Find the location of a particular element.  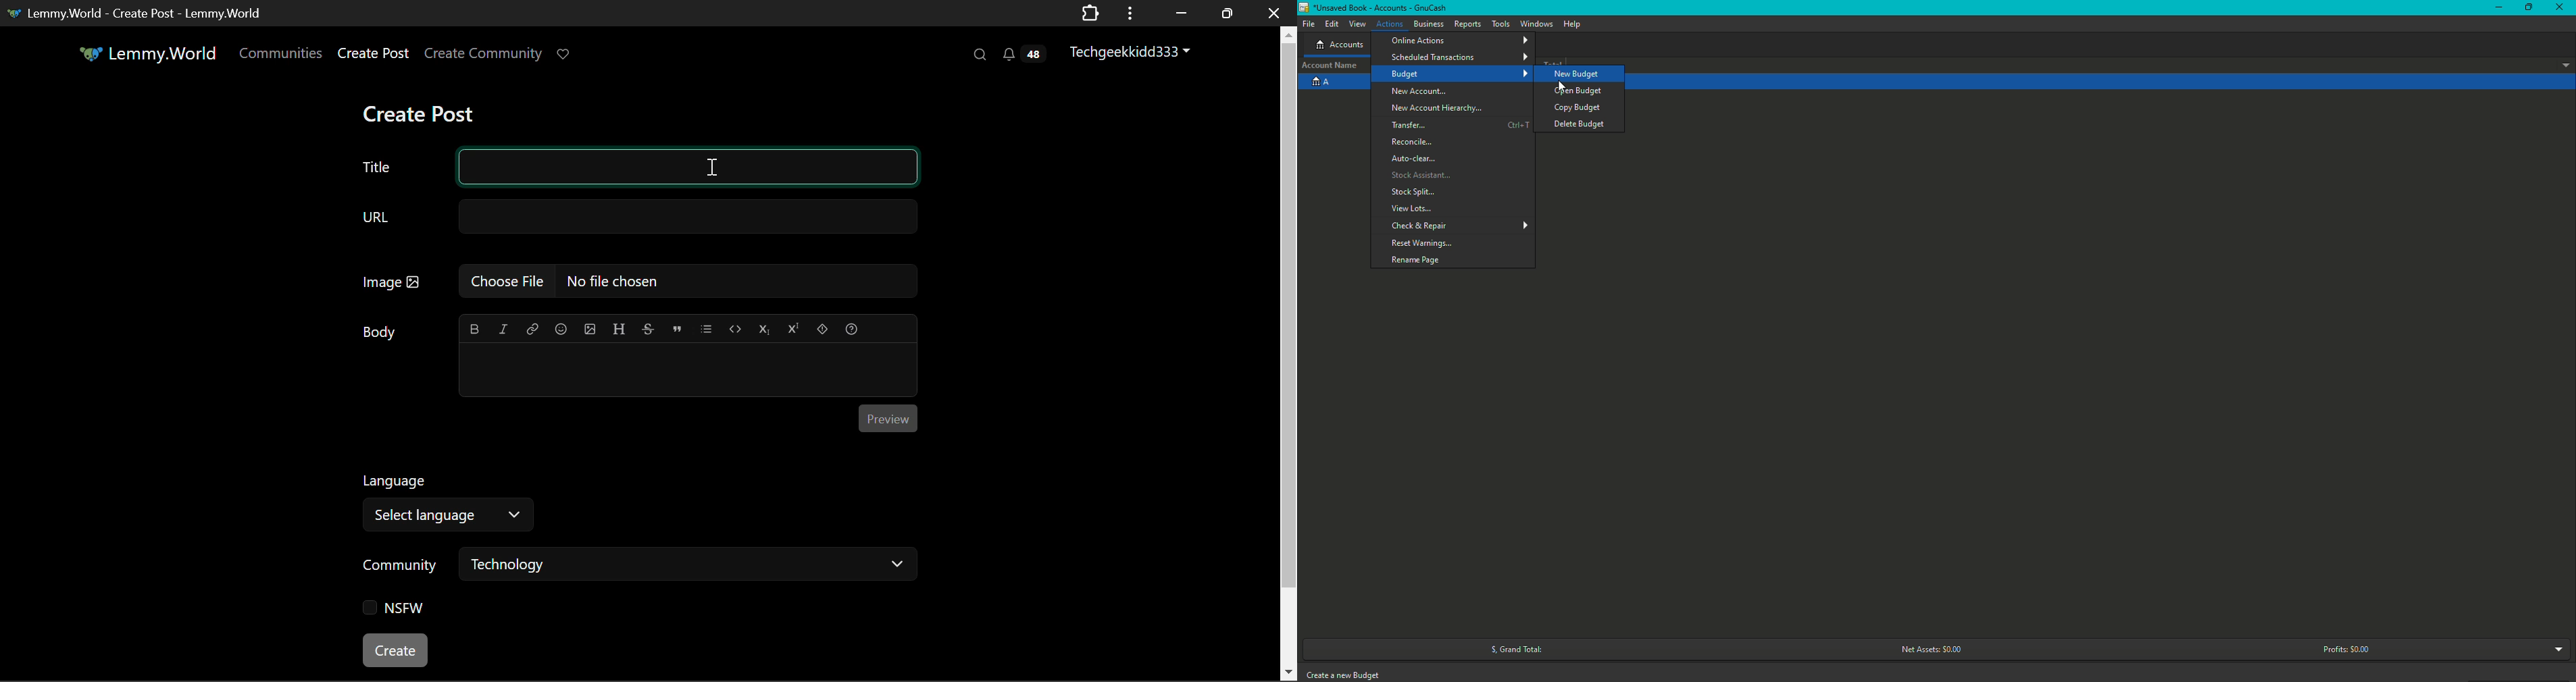

Delete Budget is located at coordinates (1578, 125).